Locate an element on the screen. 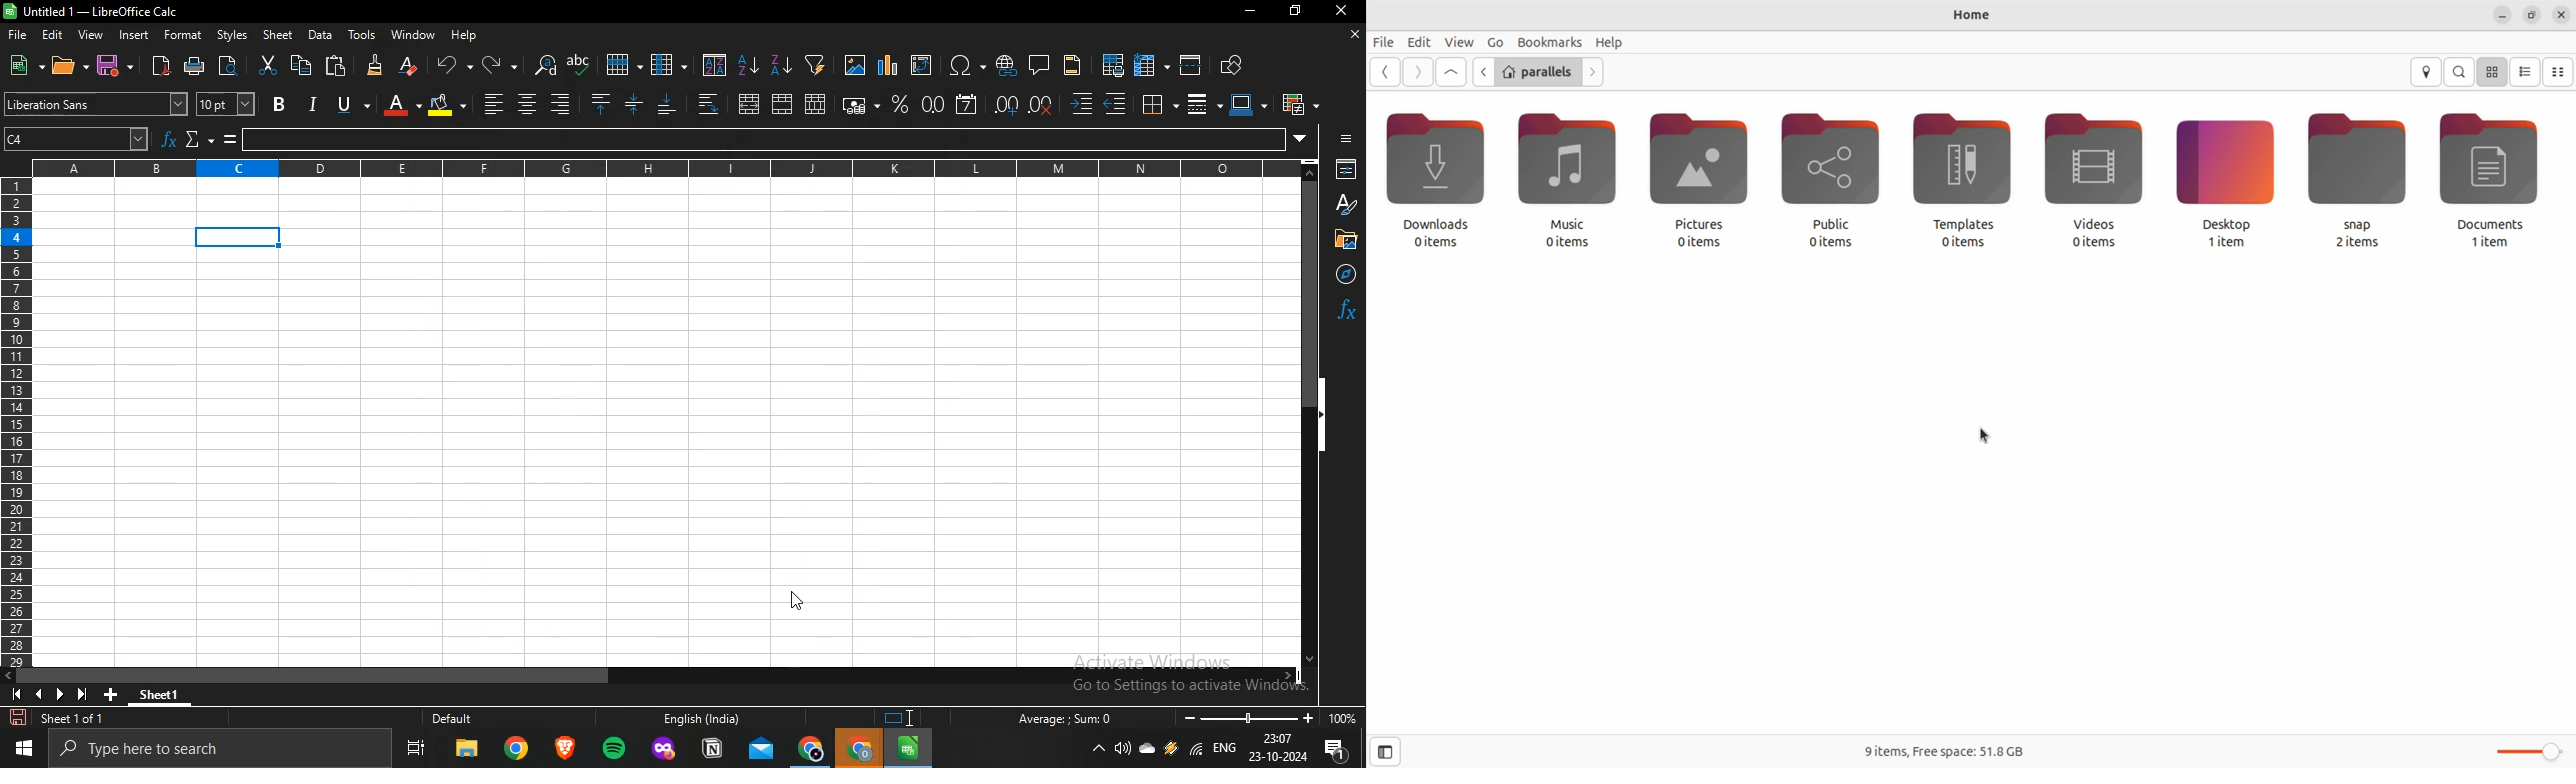 Image resolution: width=2576 pixels, height=784 pixels. volume is located at coordinates (1123, 749).